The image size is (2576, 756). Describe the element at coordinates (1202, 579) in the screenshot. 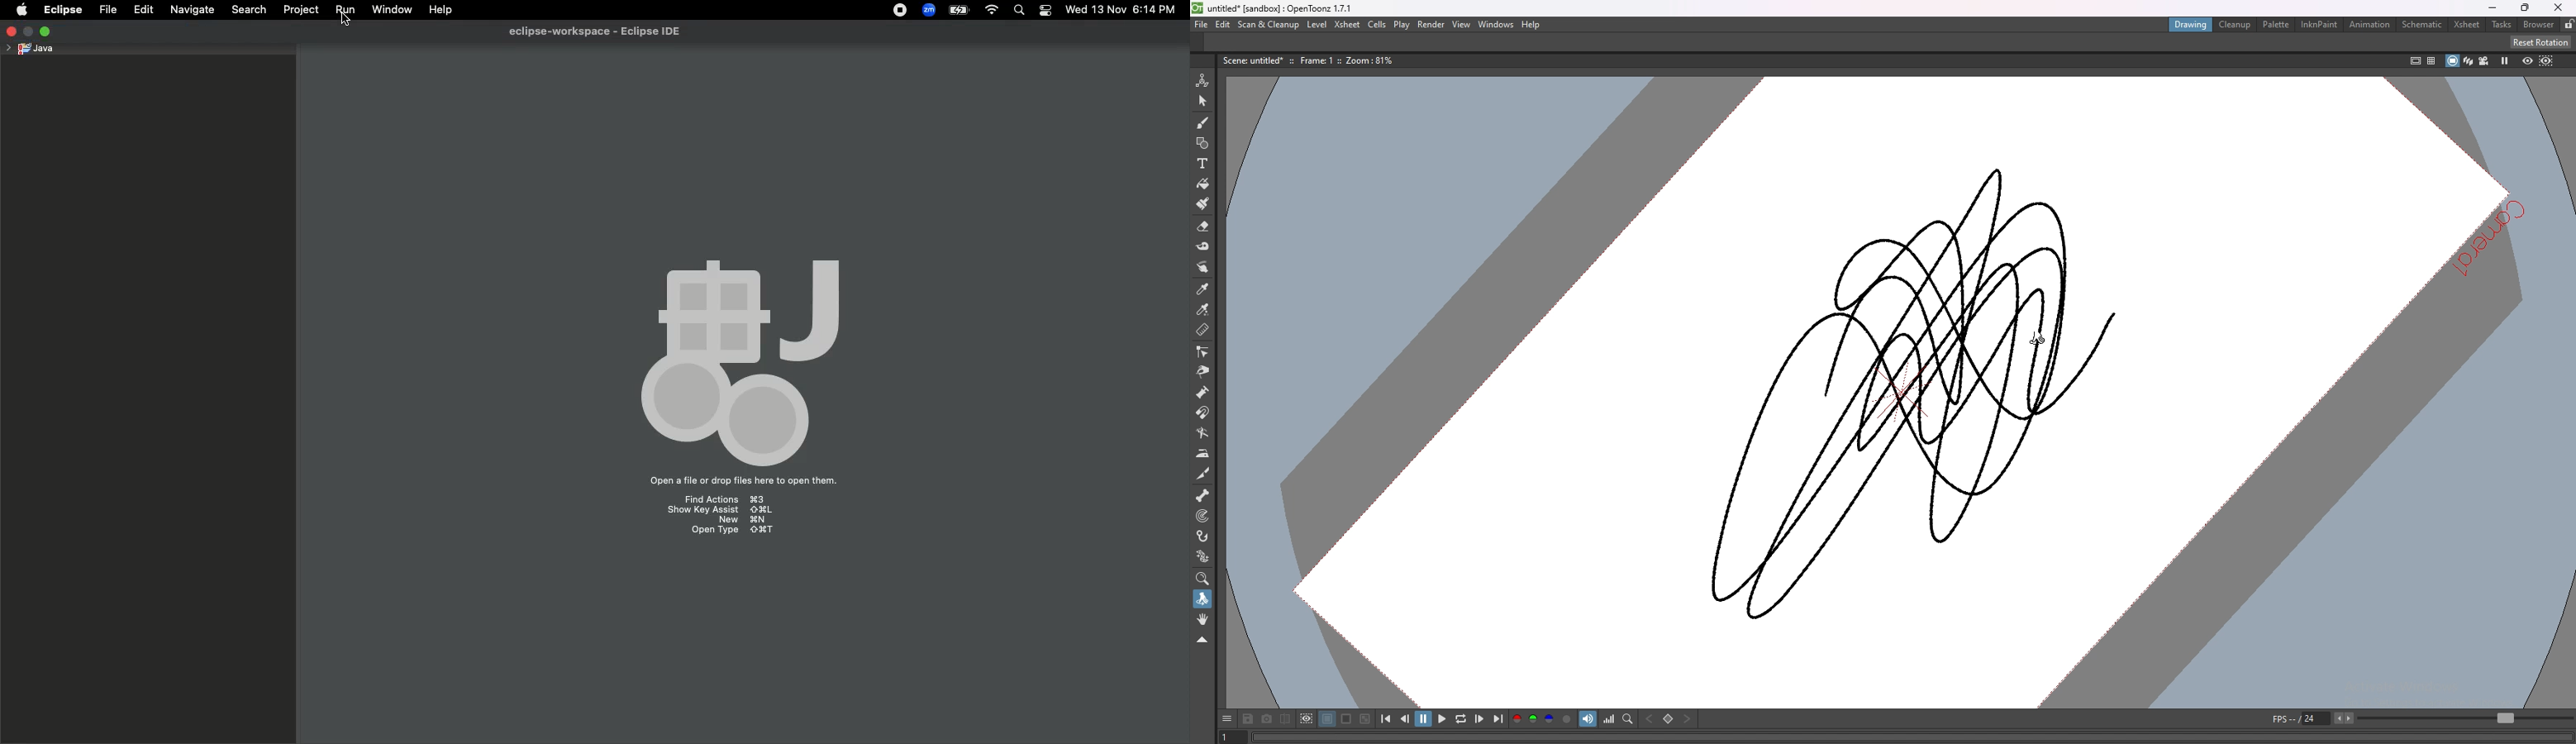

I see `zoom` at that location.